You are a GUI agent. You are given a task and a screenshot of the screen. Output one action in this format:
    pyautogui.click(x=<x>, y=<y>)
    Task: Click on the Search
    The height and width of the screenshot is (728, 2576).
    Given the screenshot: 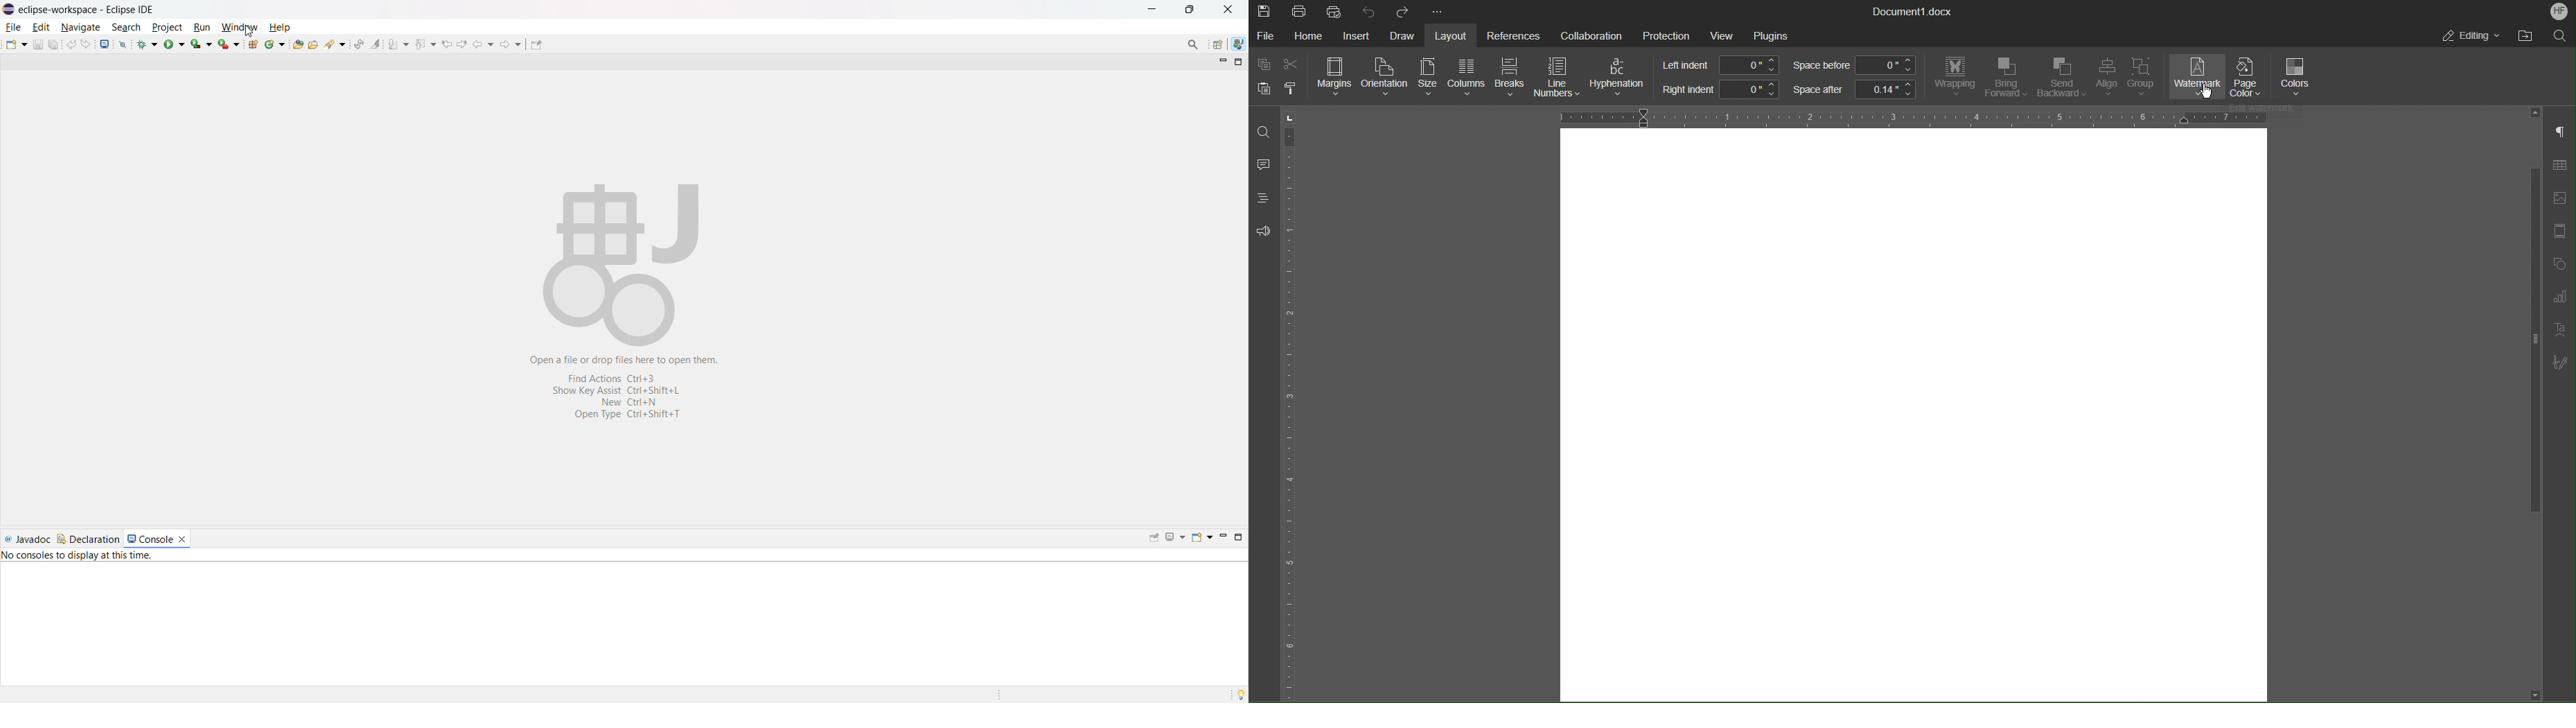 What is the action you would take?
    pyautogui.click(x=2559, y=35)
    